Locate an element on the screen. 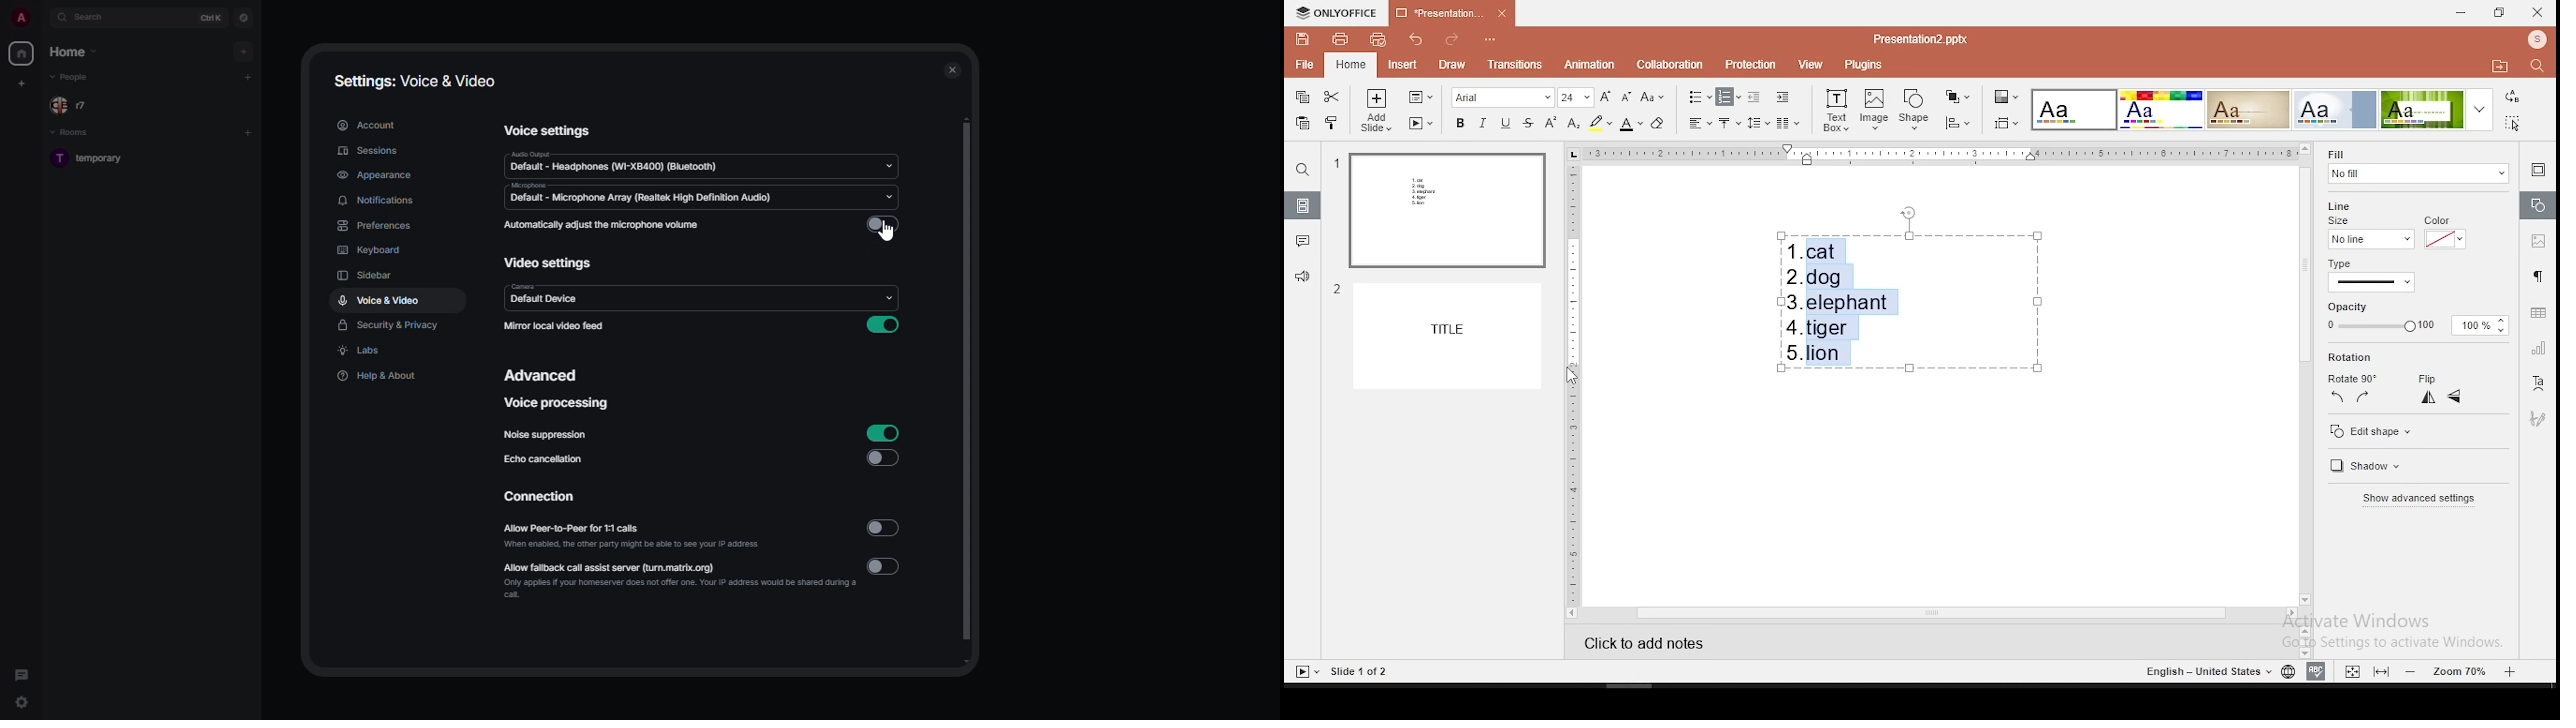 Image resolution: width=2576 pixels, height=728 pixels. scroll bar is located at coordinates (969, 388).